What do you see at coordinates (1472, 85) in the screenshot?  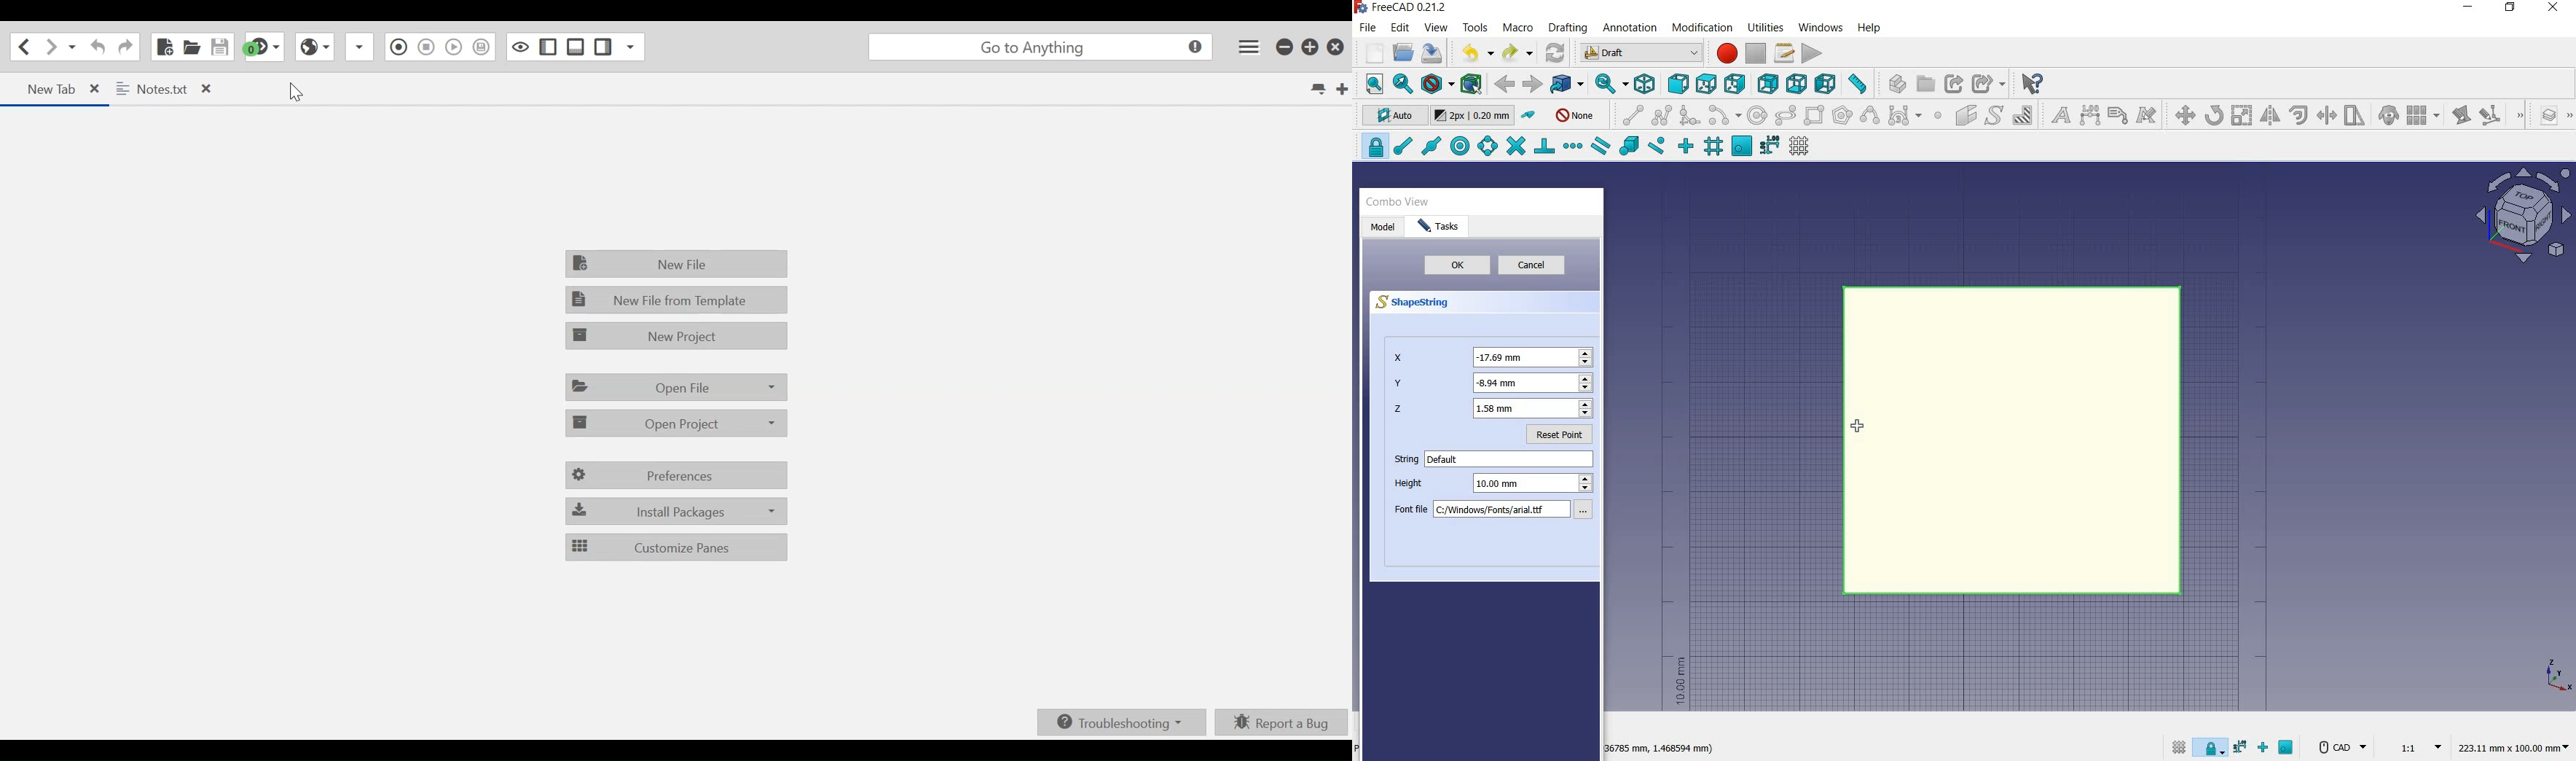 I see `bounding box` at bounding box center [1472, 85].